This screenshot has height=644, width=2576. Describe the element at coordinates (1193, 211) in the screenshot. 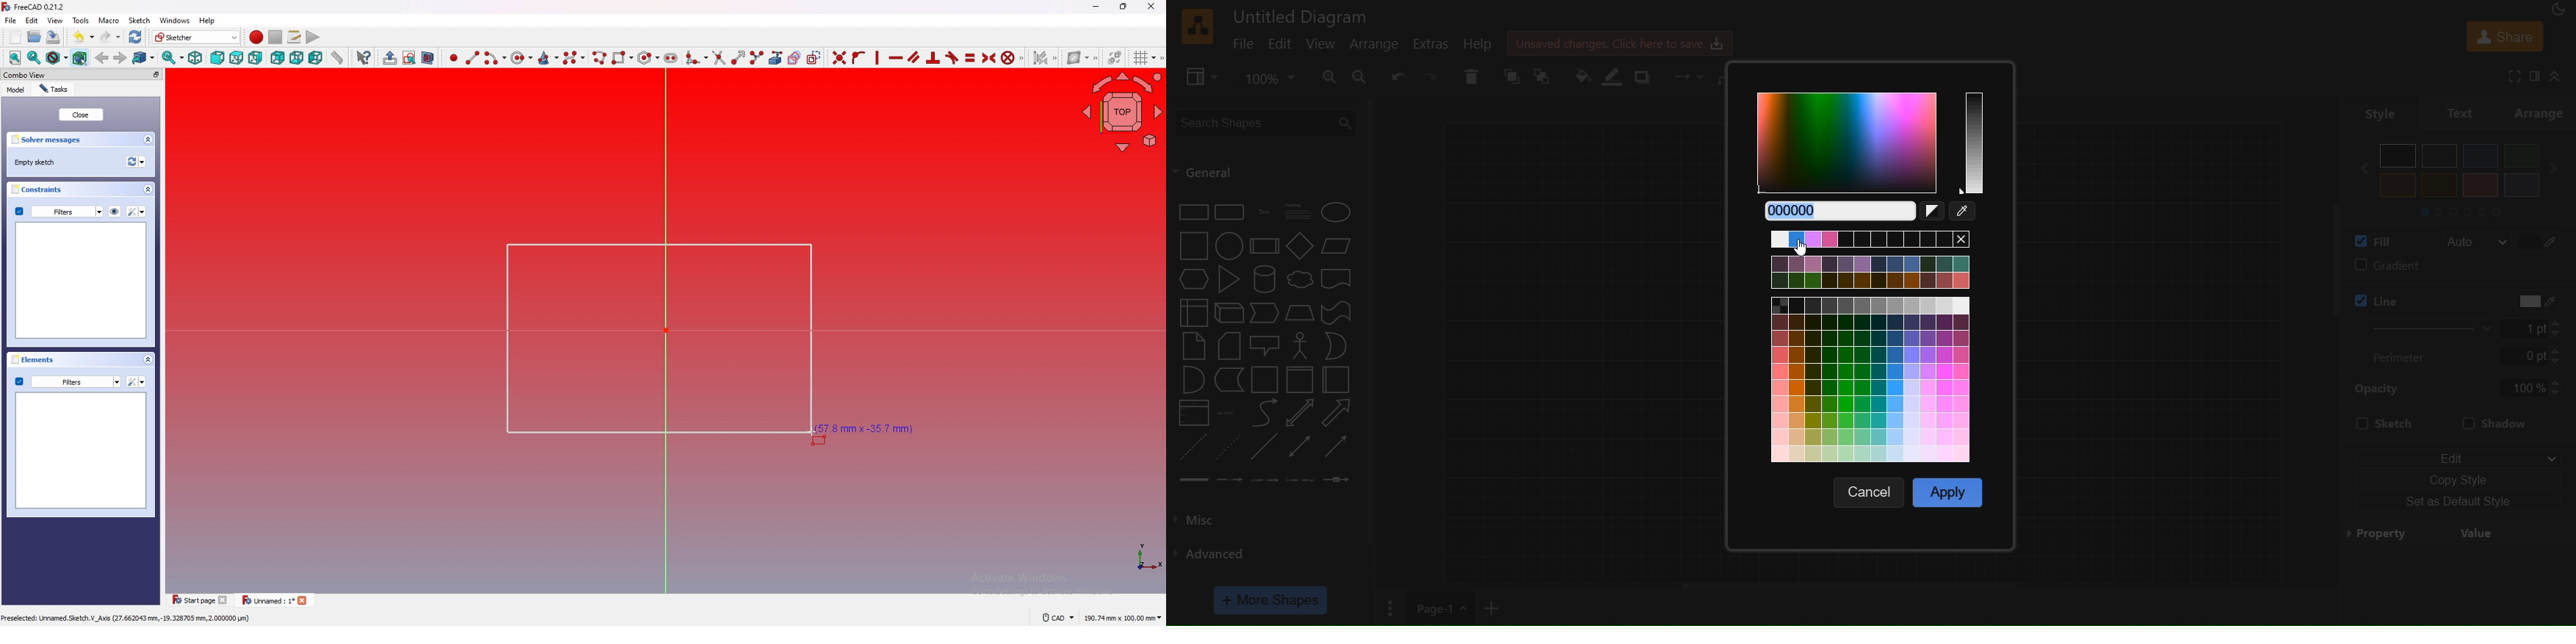

I see `rectangle` at that location.